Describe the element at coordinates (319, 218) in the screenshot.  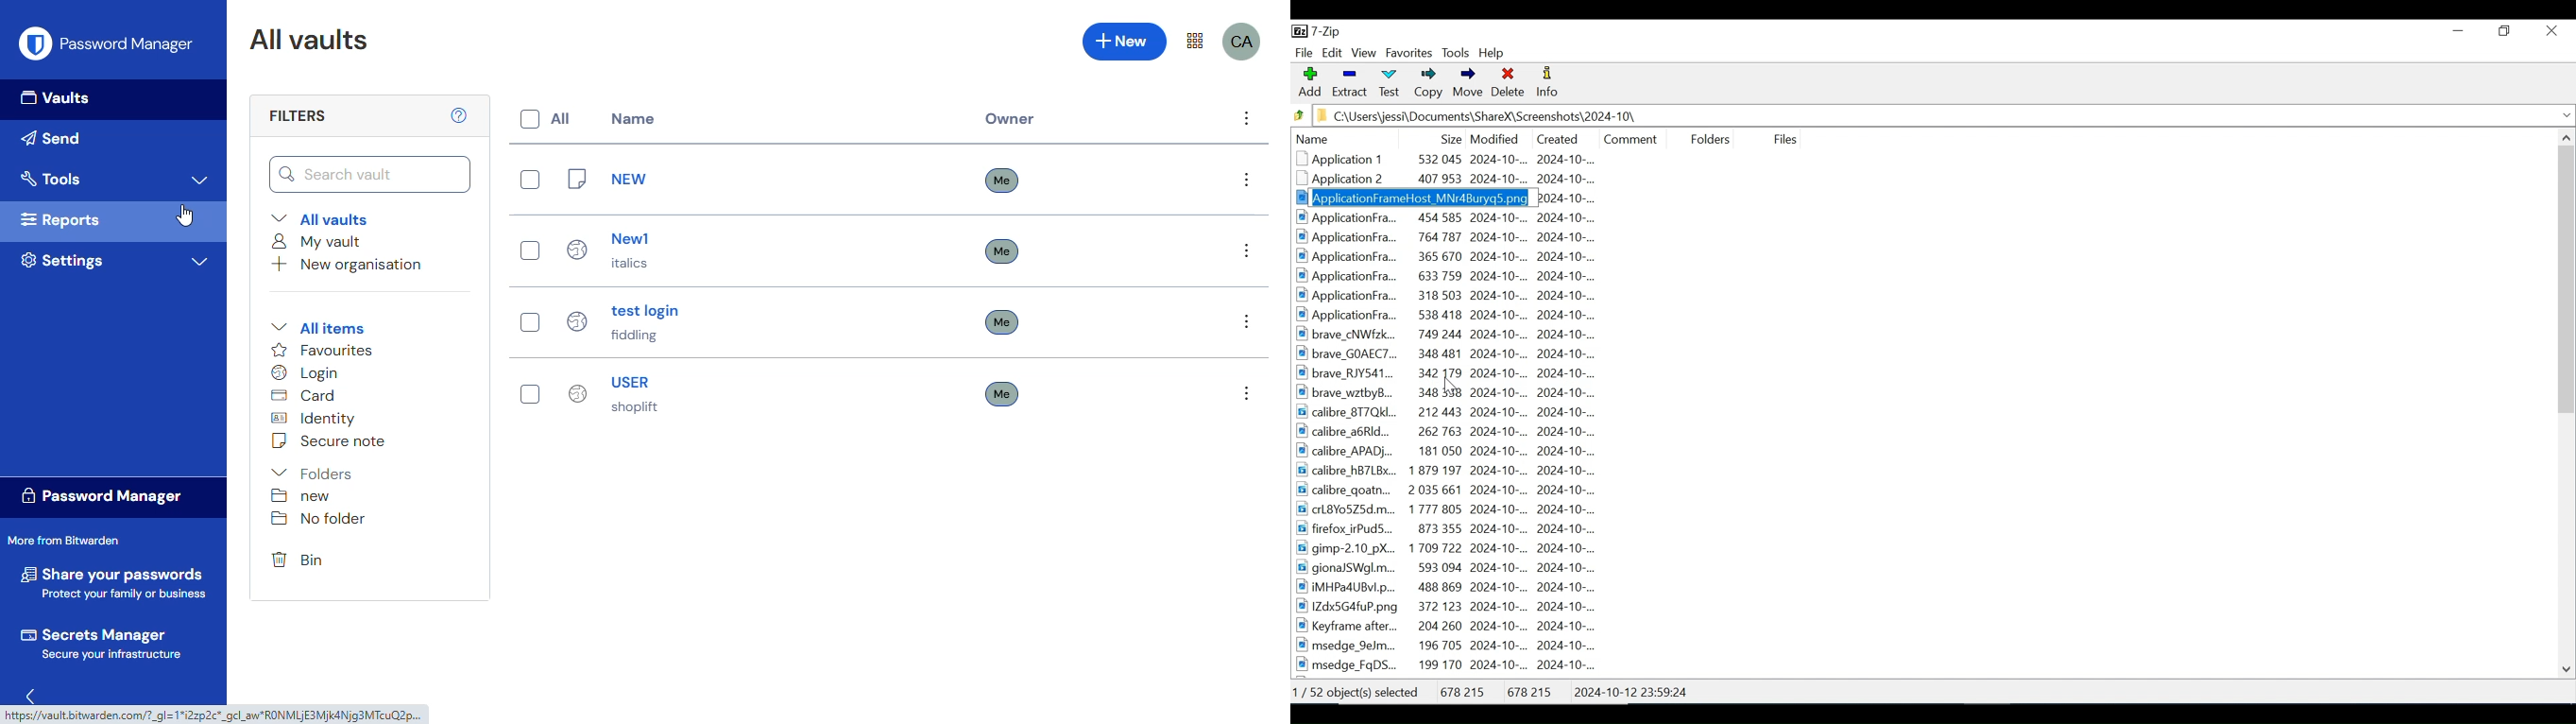
I see `all vaults` at that location.